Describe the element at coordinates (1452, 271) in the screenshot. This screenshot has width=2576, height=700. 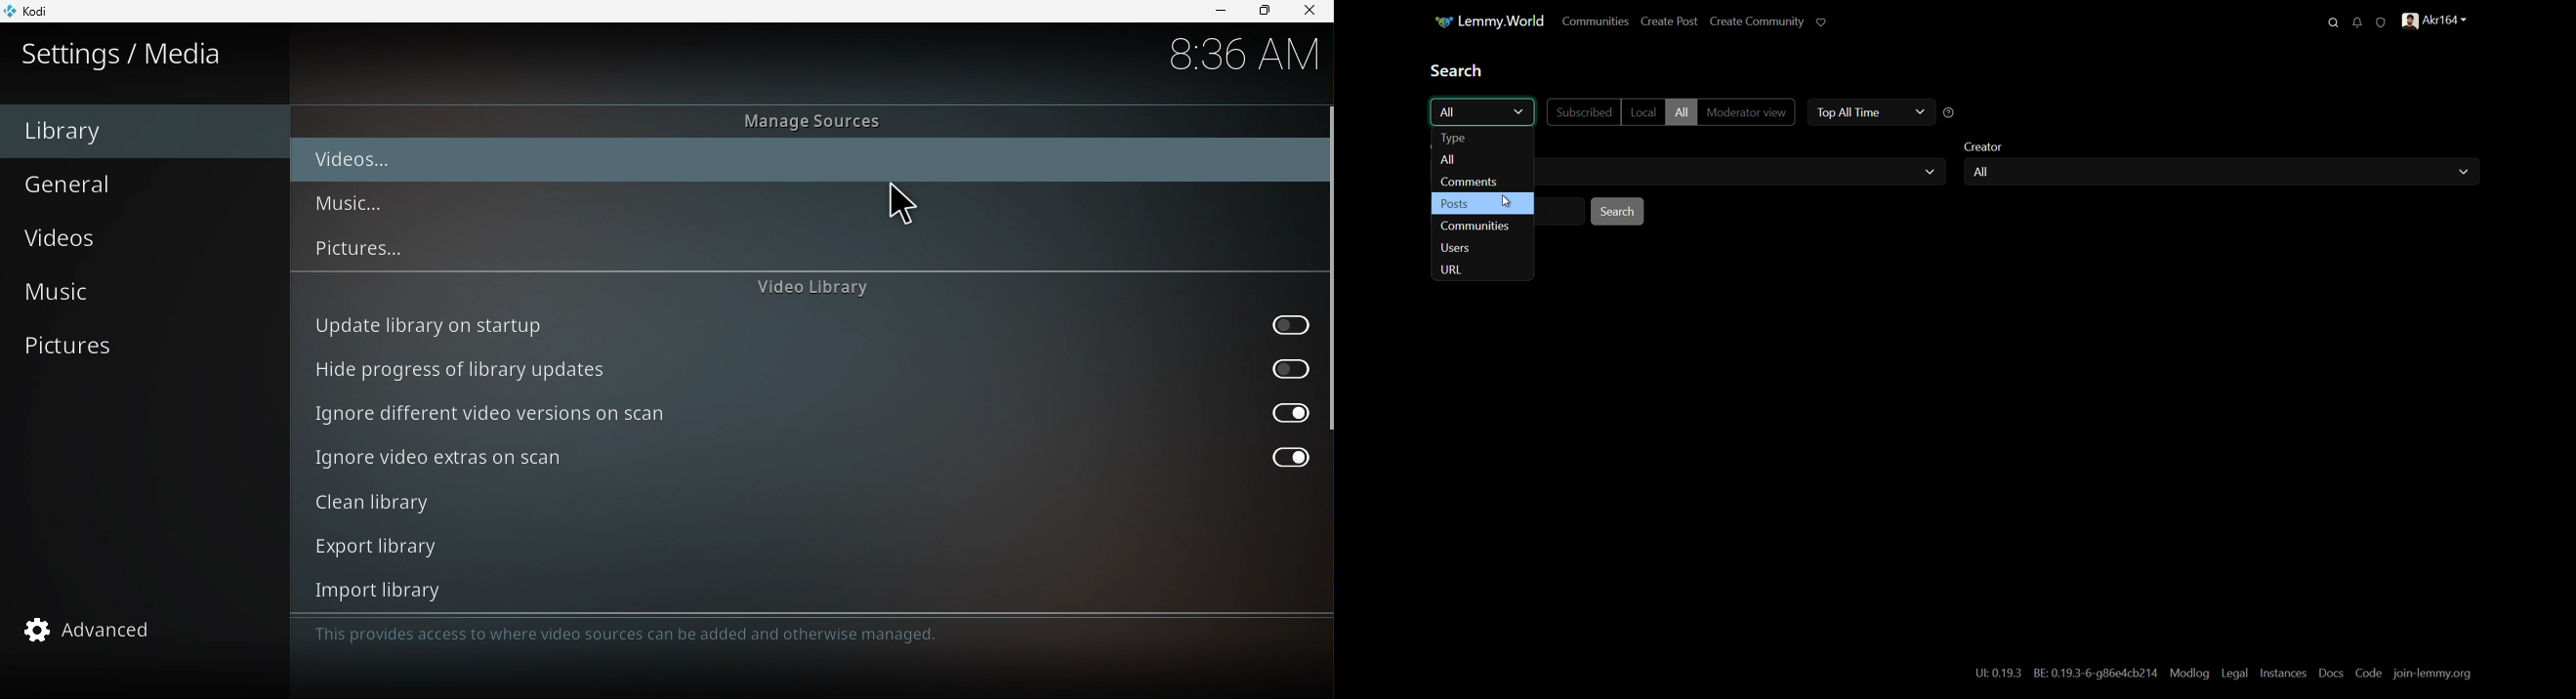
I see `url` at that location.